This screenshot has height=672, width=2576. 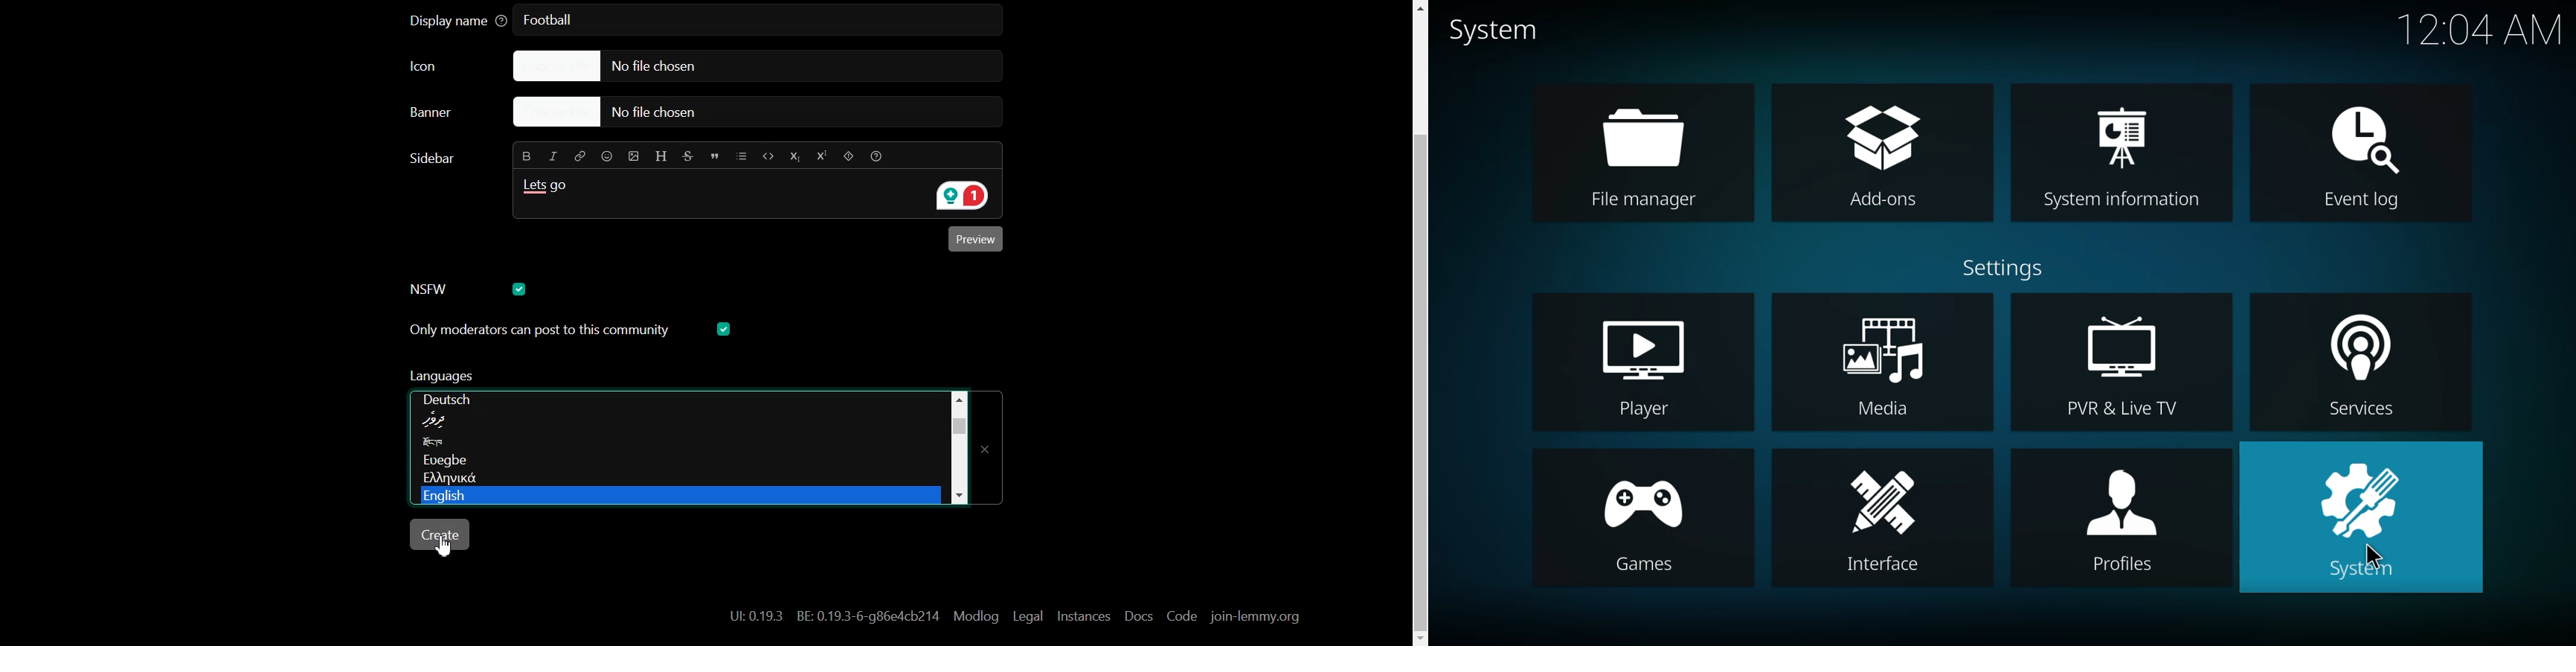 I want to click on media, so click(x=1886, y=361).